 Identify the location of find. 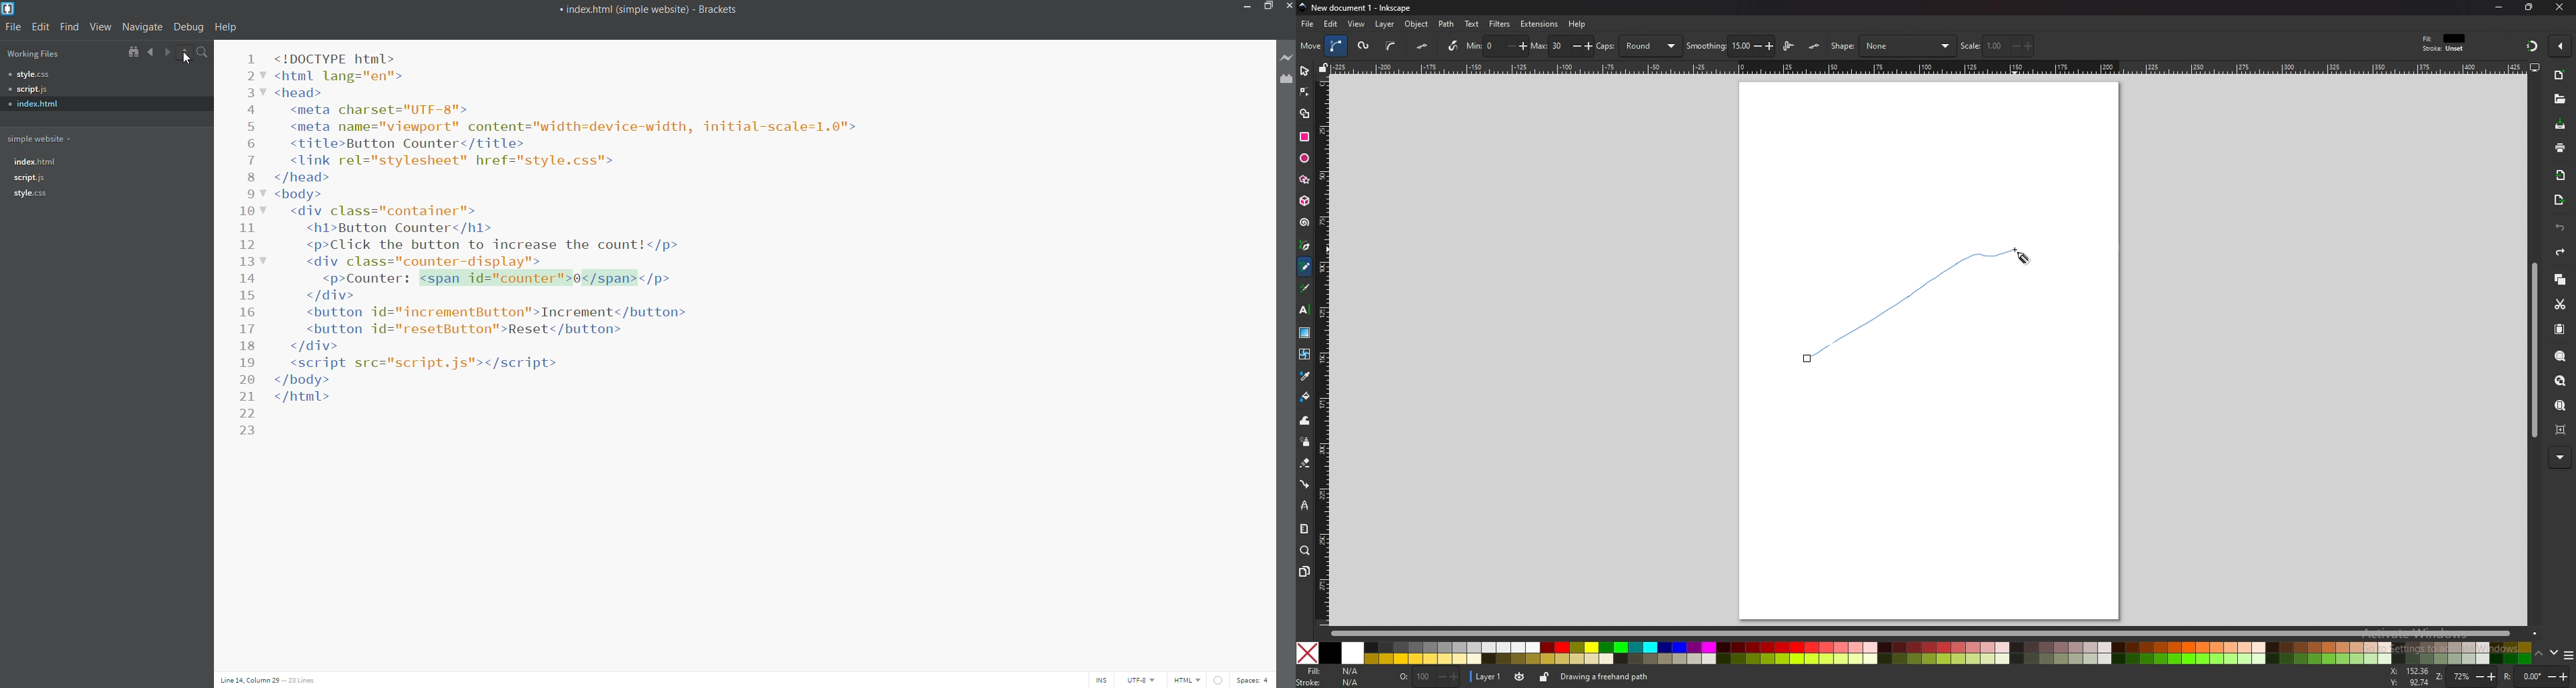
(70, 26).